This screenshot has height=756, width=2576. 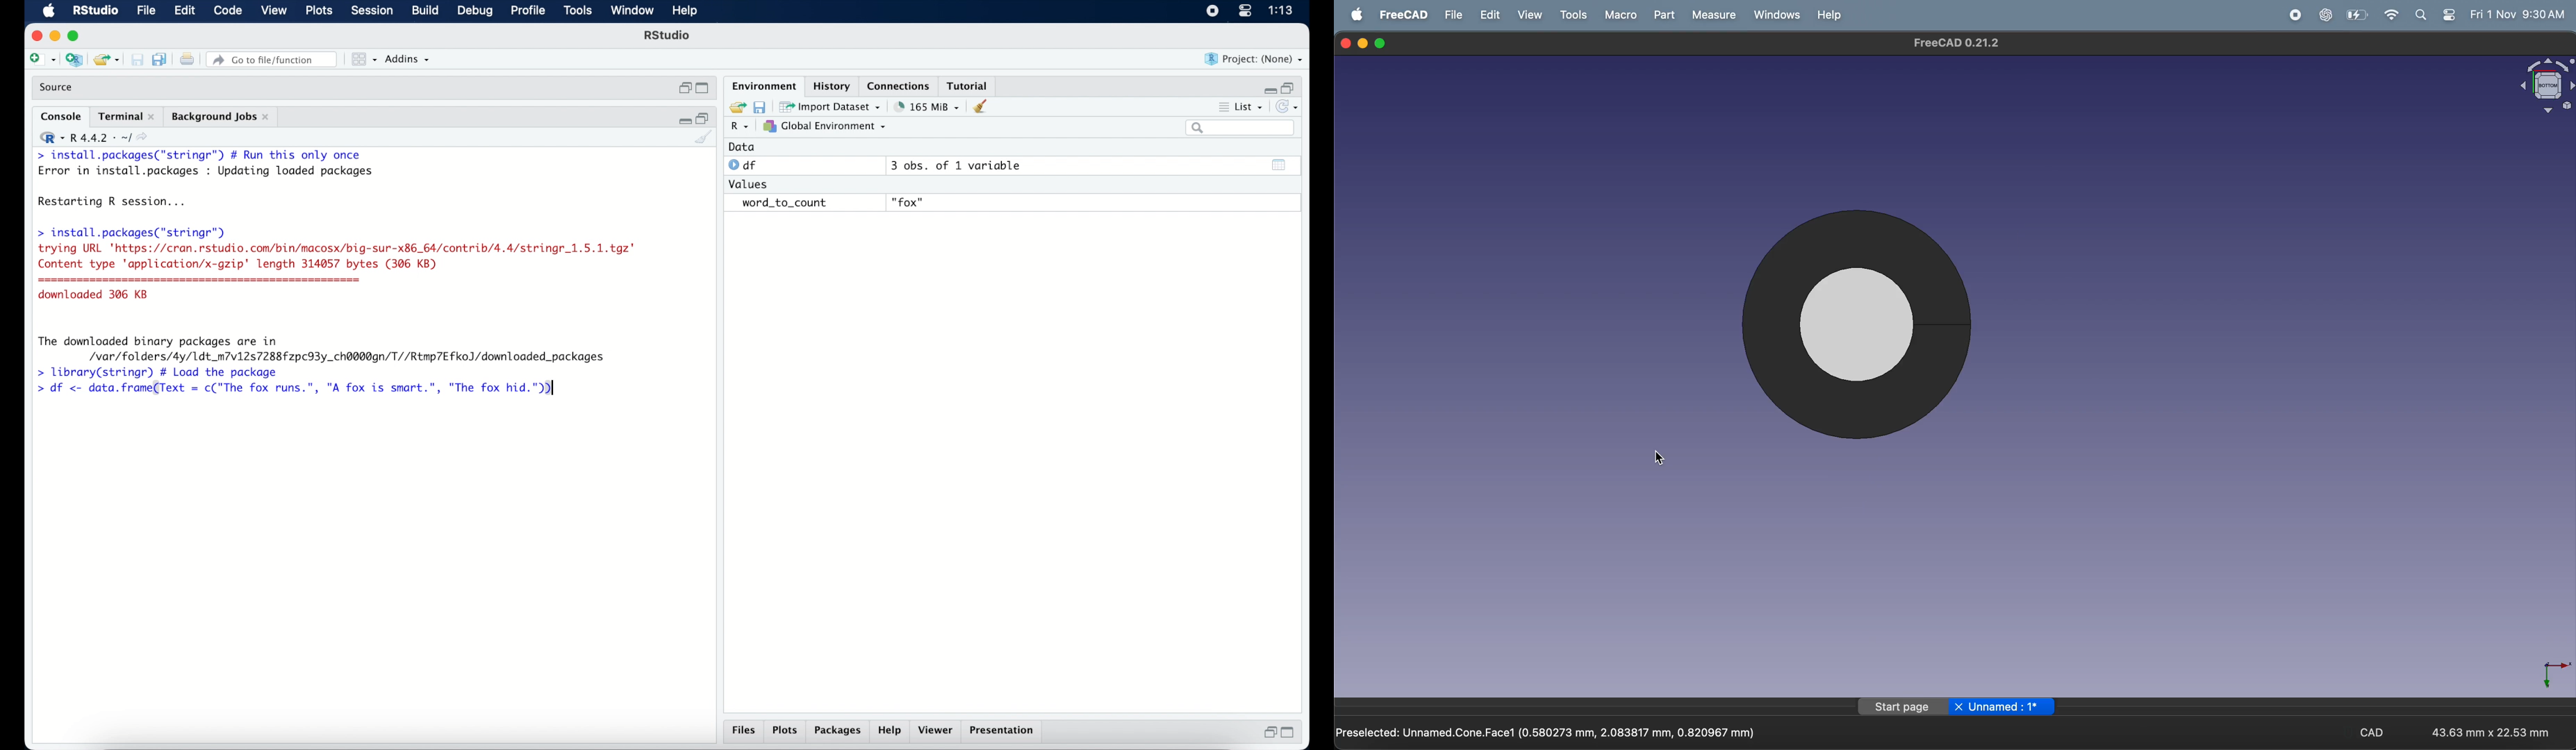 What do you see at coordinates (838, 731) in the screenshot?
I see `packages` at bounding box center [838, 731].